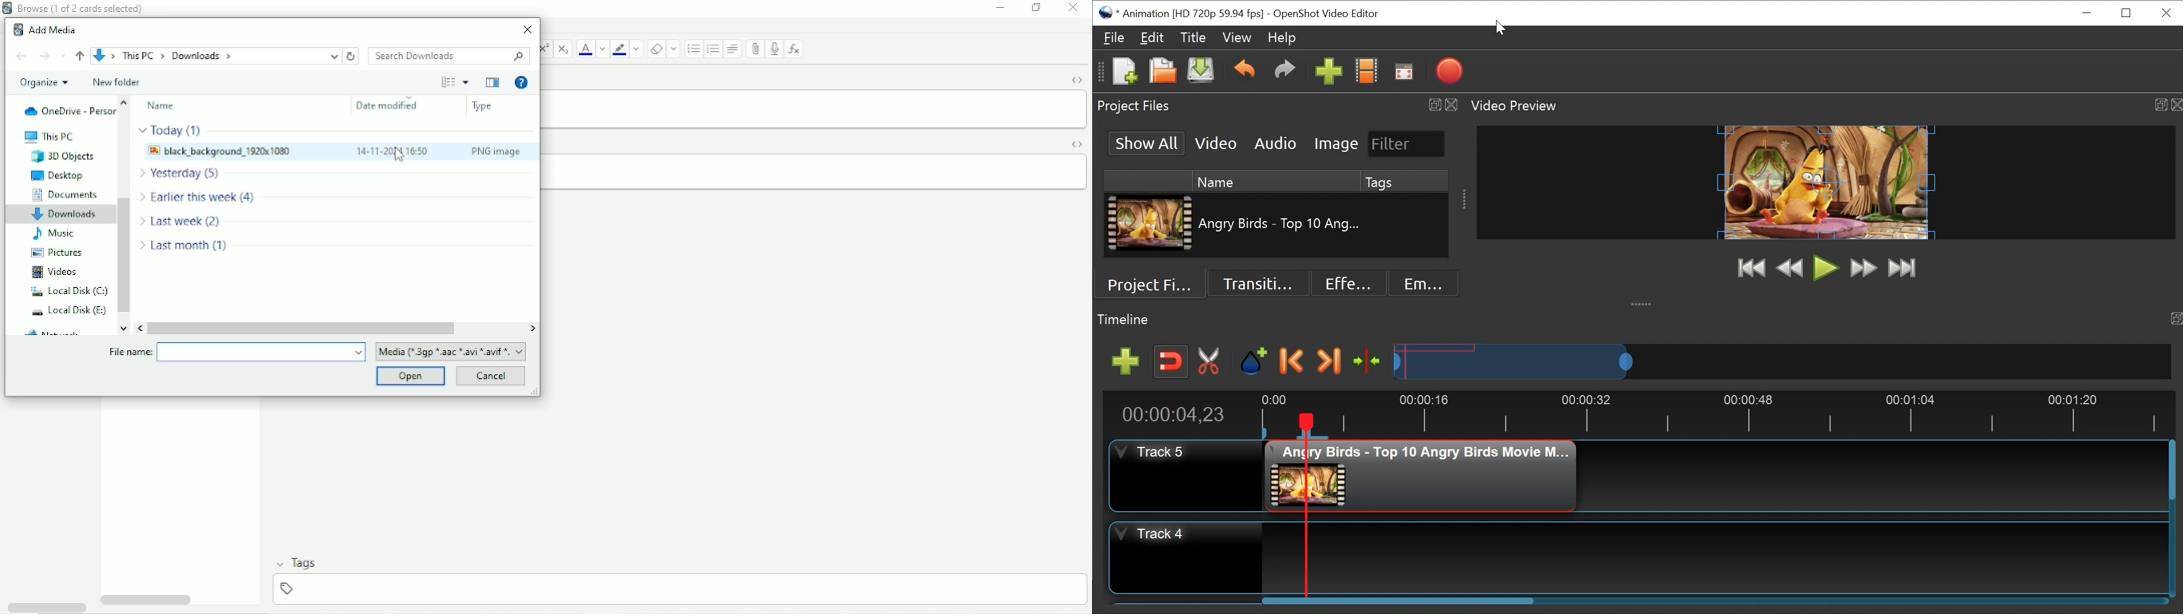 The image size is (2184, 616). I want to click on Image, so click(339, 152).